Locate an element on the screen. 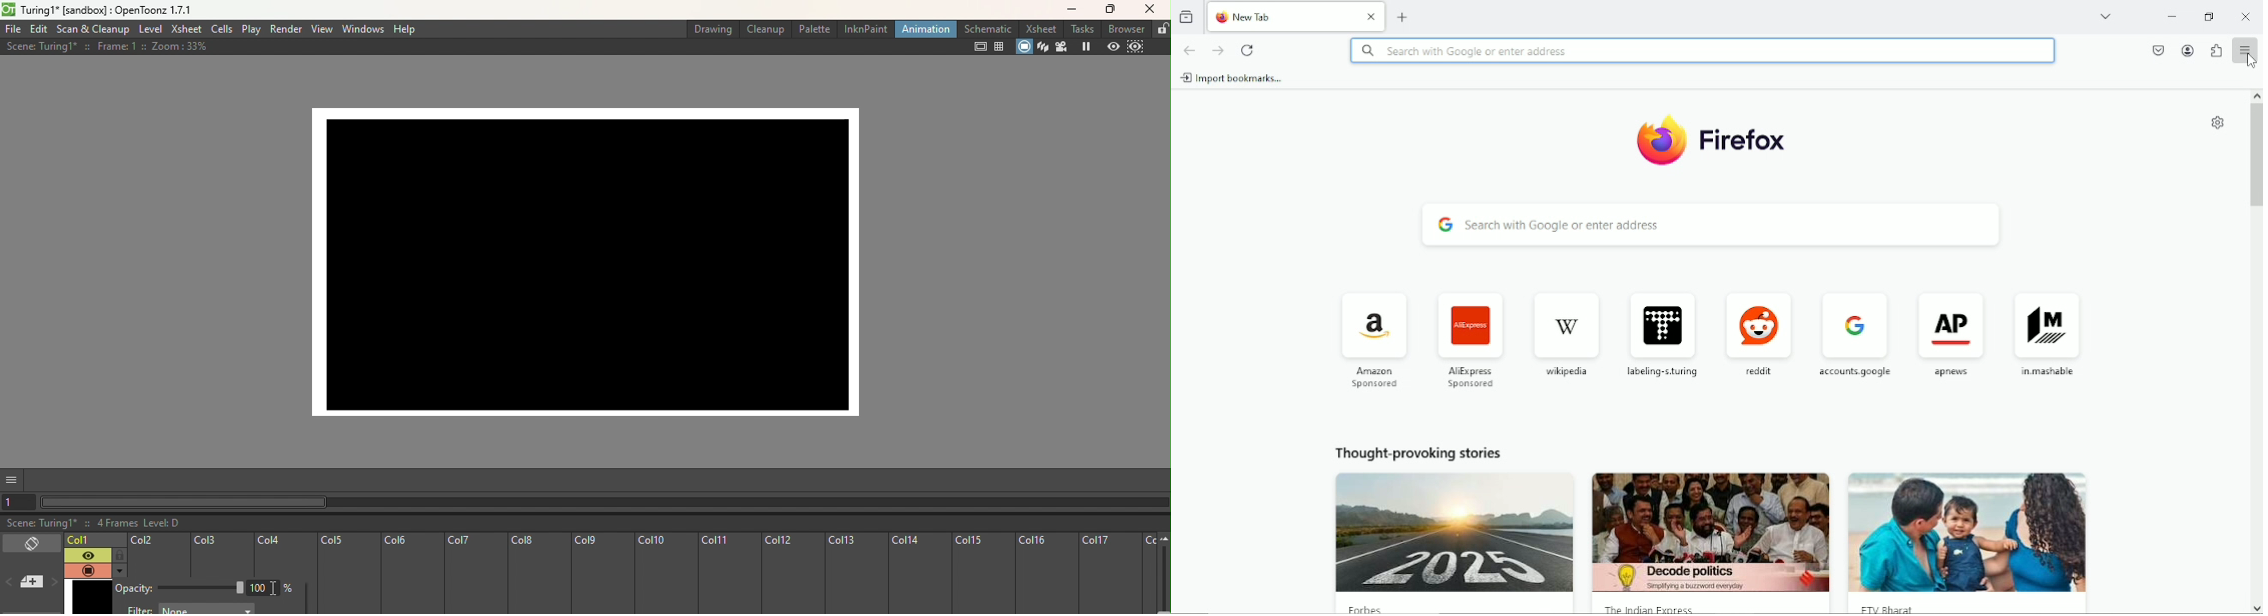 The width and height of the screenshot is (2268, 616). Col2 is located at coordinates (158, 557).